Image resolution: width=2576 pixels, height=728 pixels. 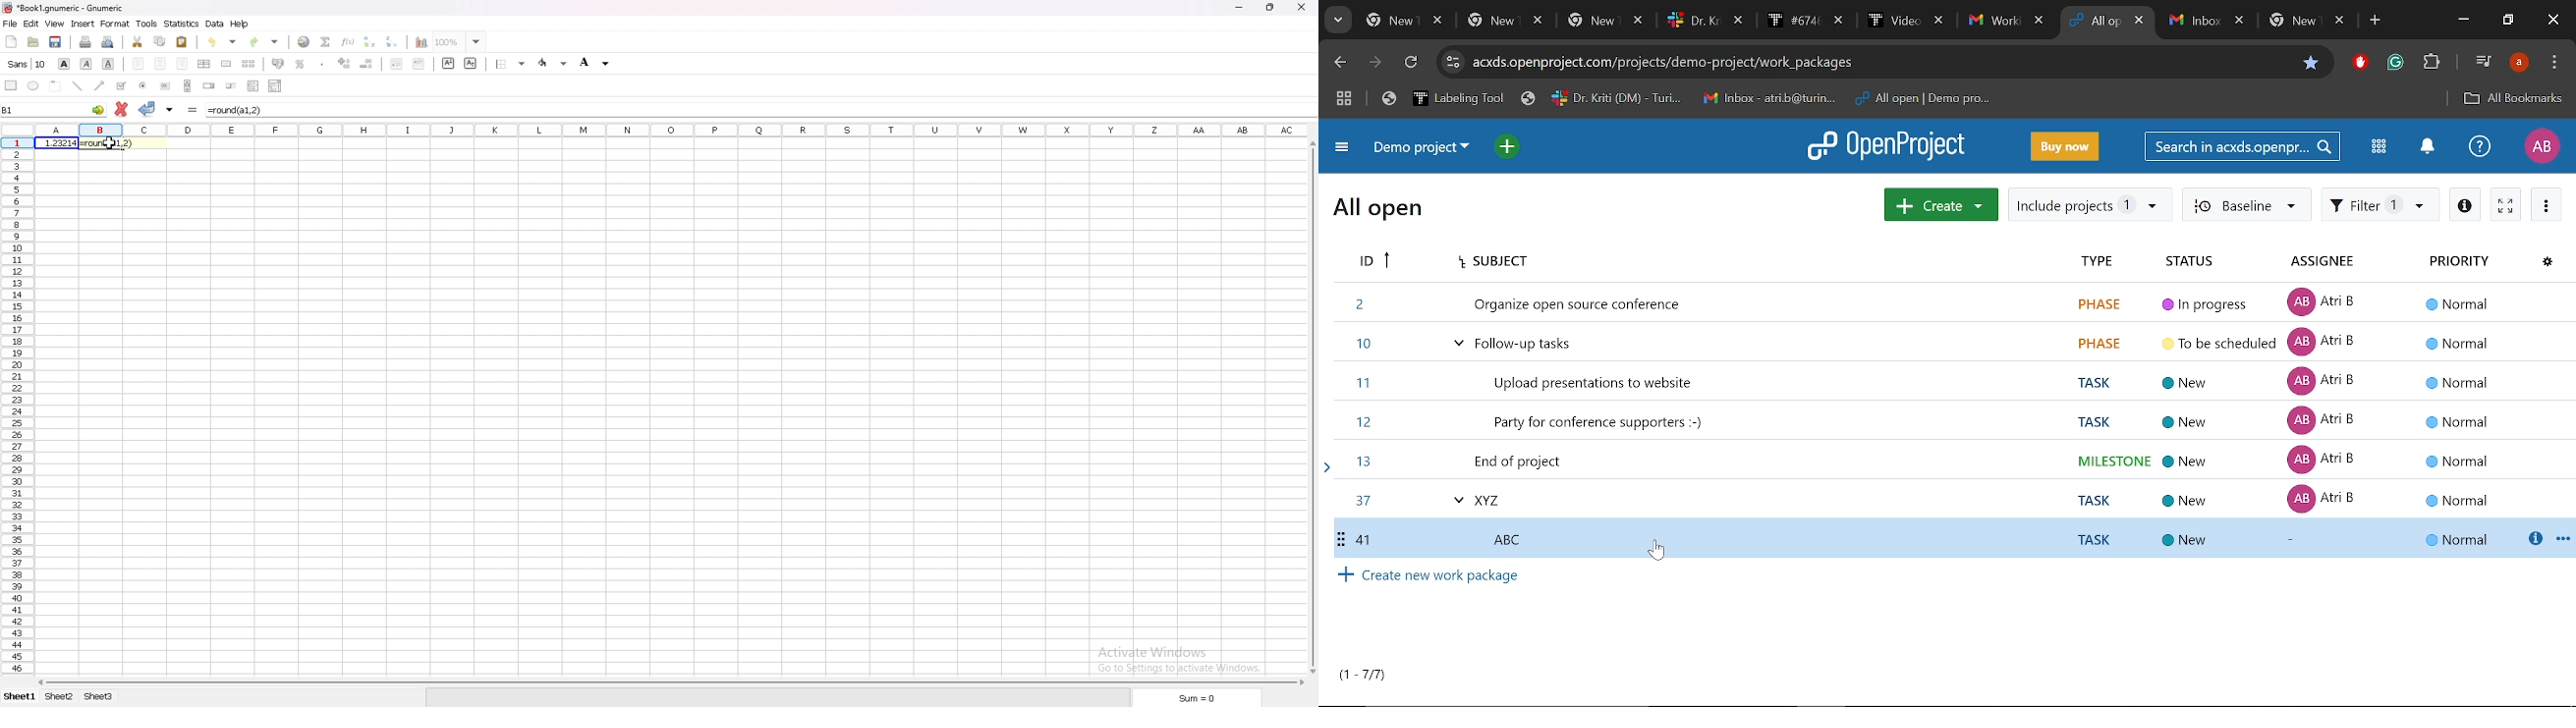 I want to click on tools, so click(x=147, y=23).